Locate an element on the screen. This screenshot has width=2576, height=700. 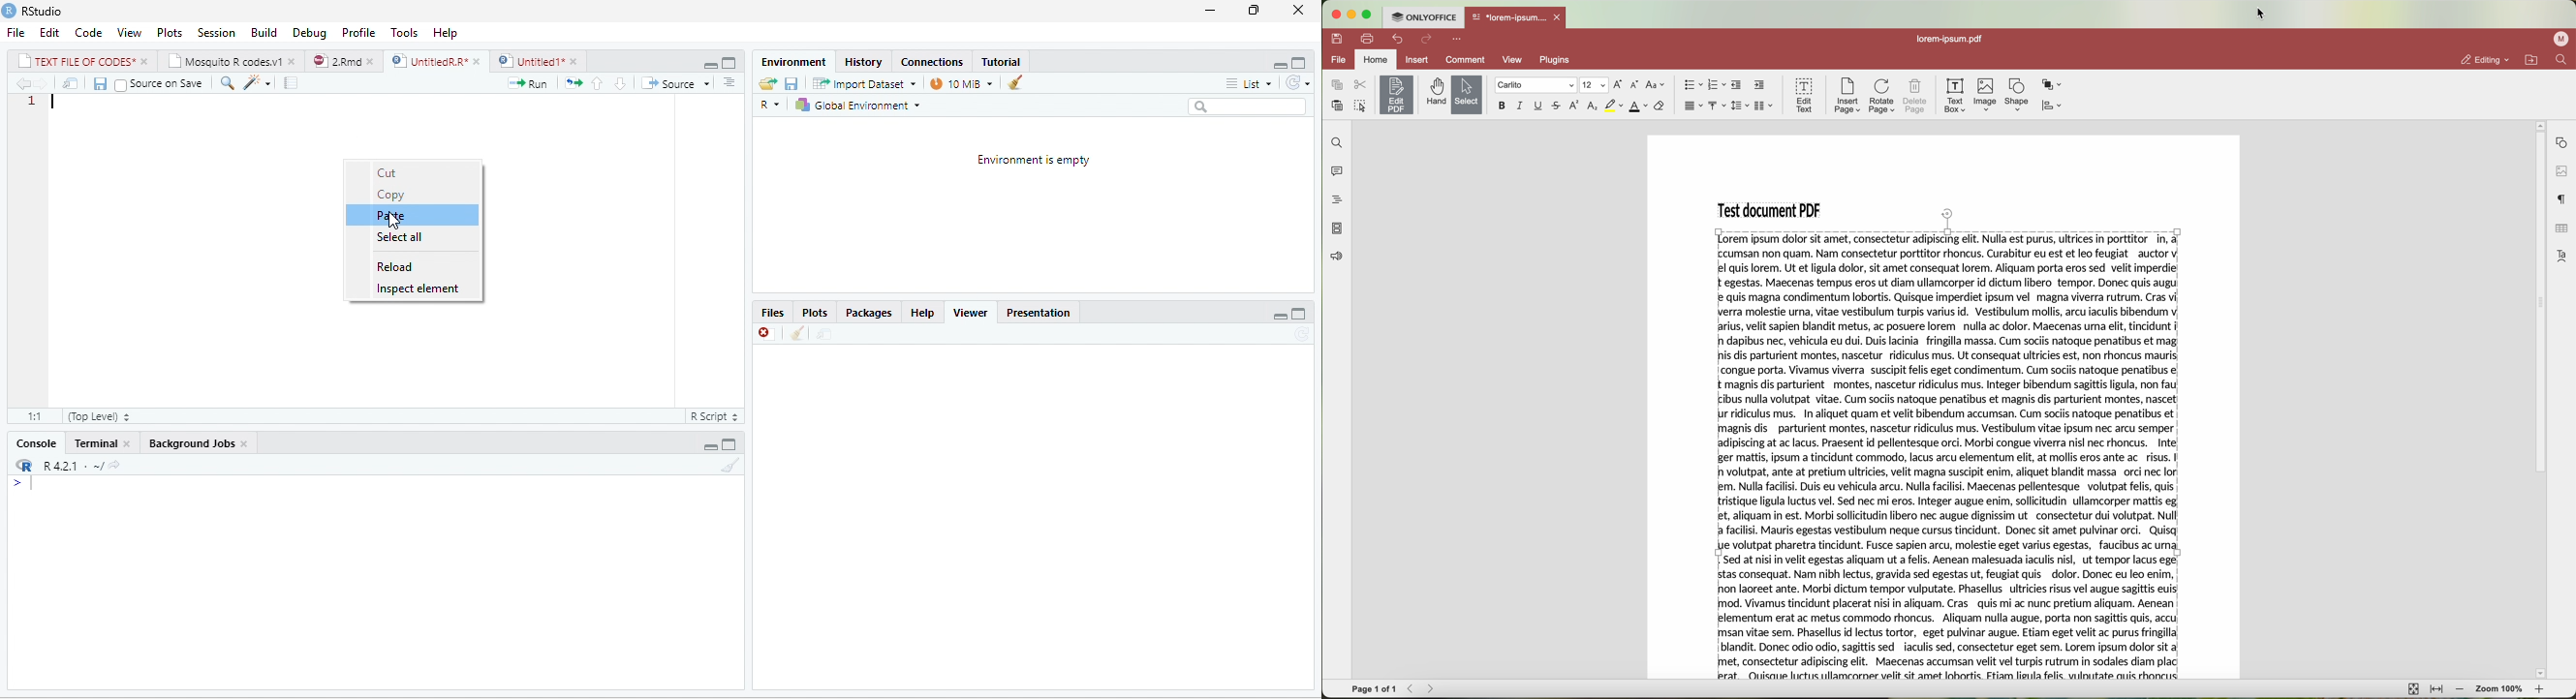
copy is located at coordinates (1337, 85).